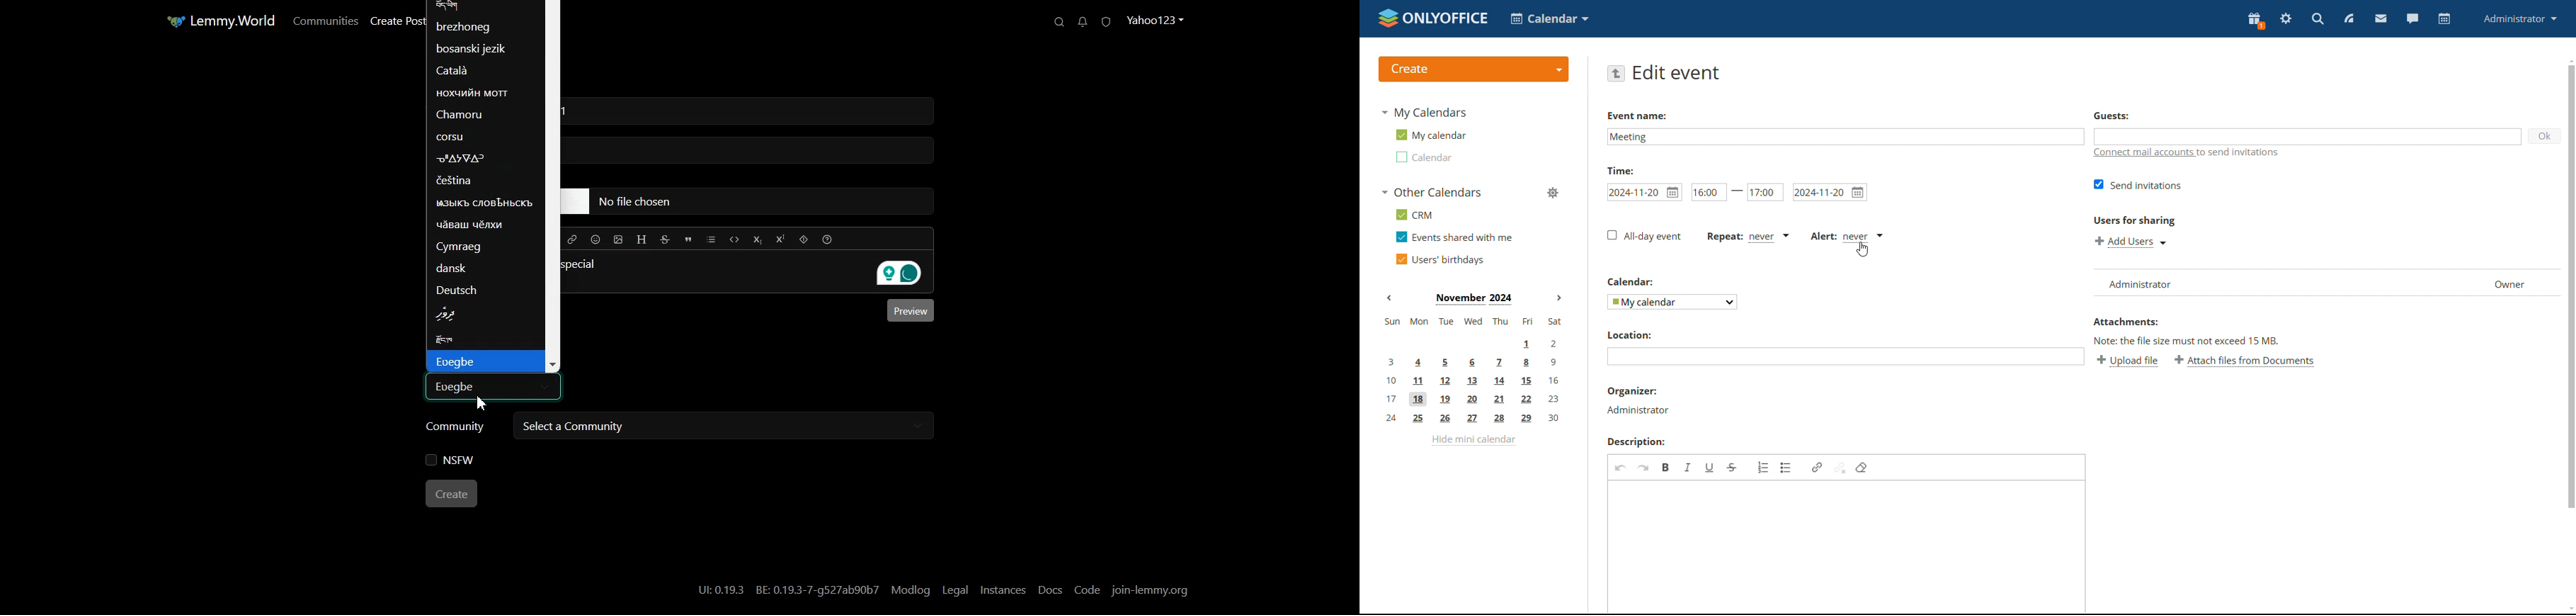 The image size is (2576, 616). I want to click on previous month, so click(1392, 298).